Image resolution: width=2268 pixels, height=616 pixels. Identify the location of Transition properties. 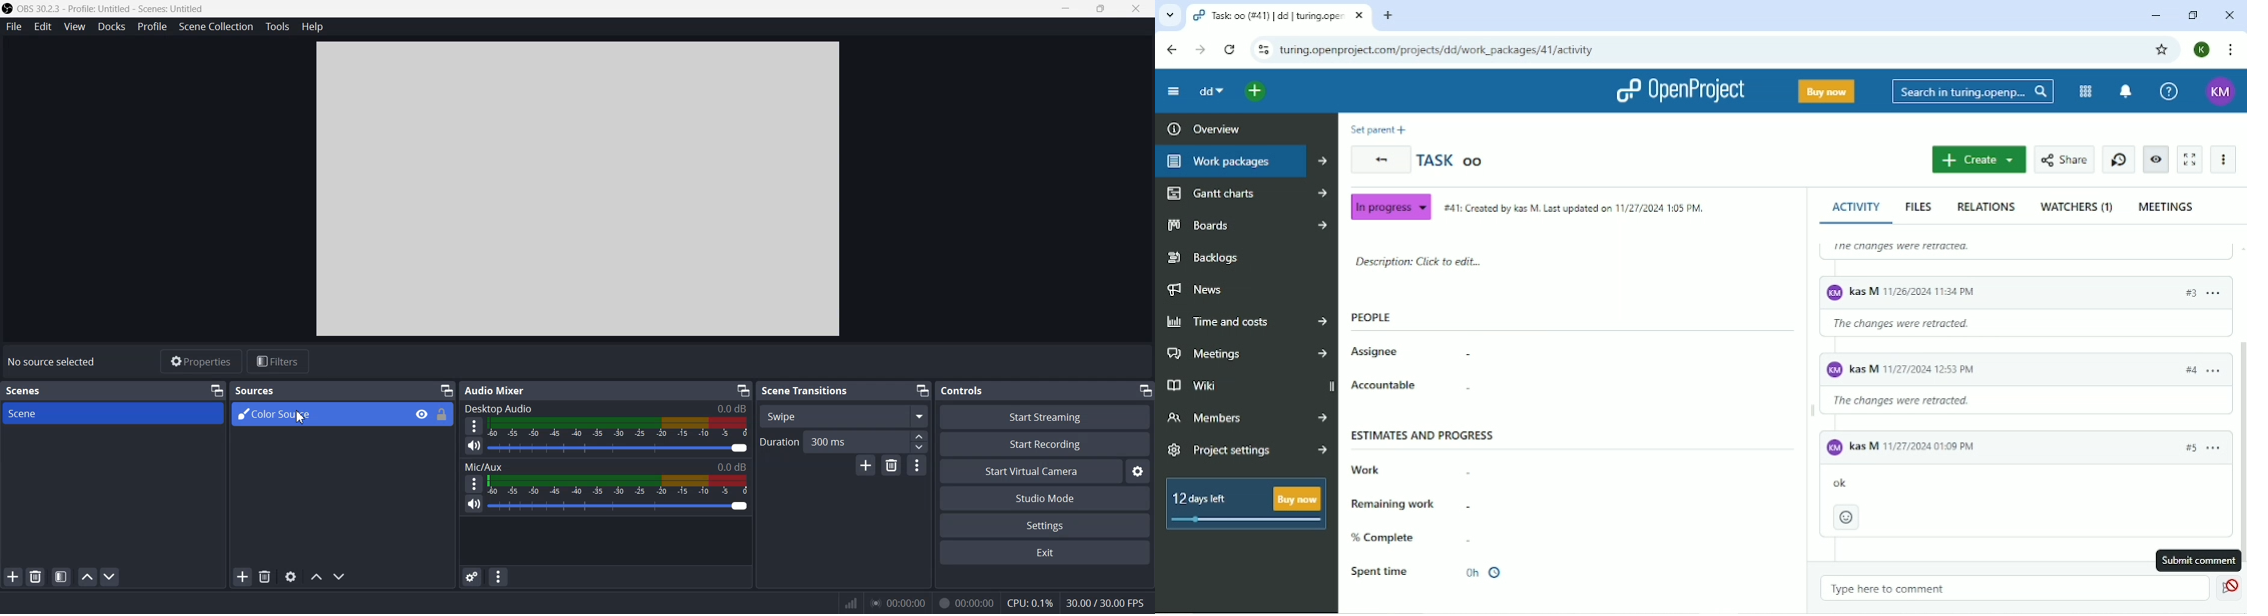
(917, 465).